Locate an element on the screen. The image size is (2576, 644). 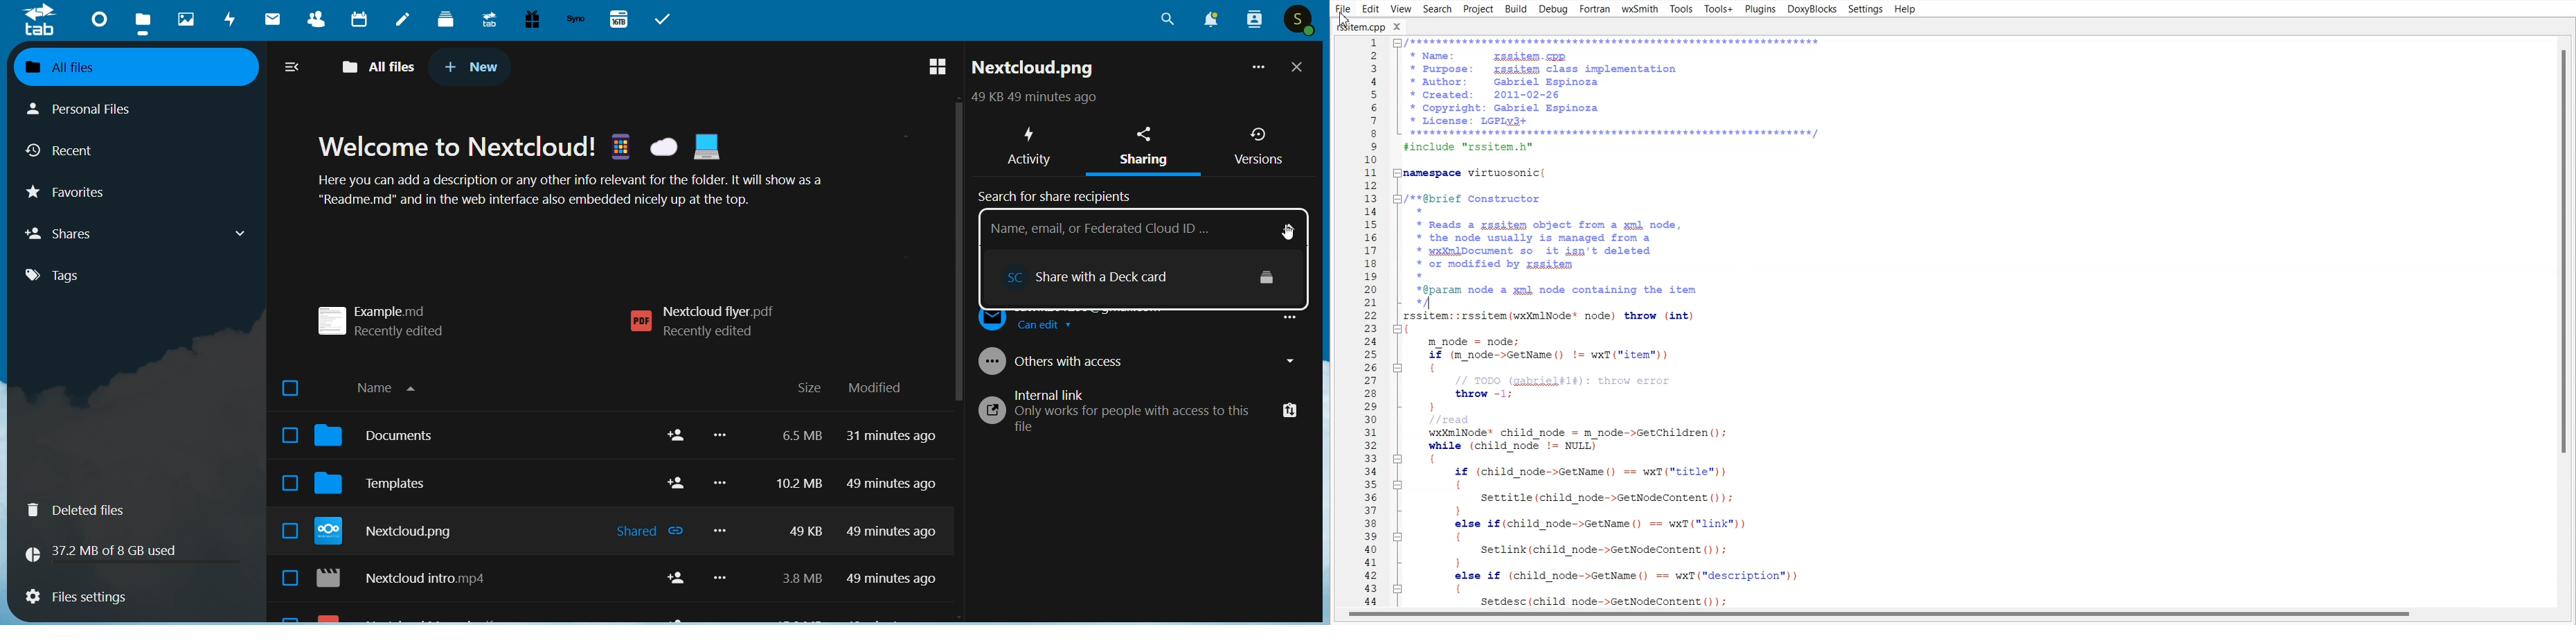
upgrade is located at coordinates (487, 19).